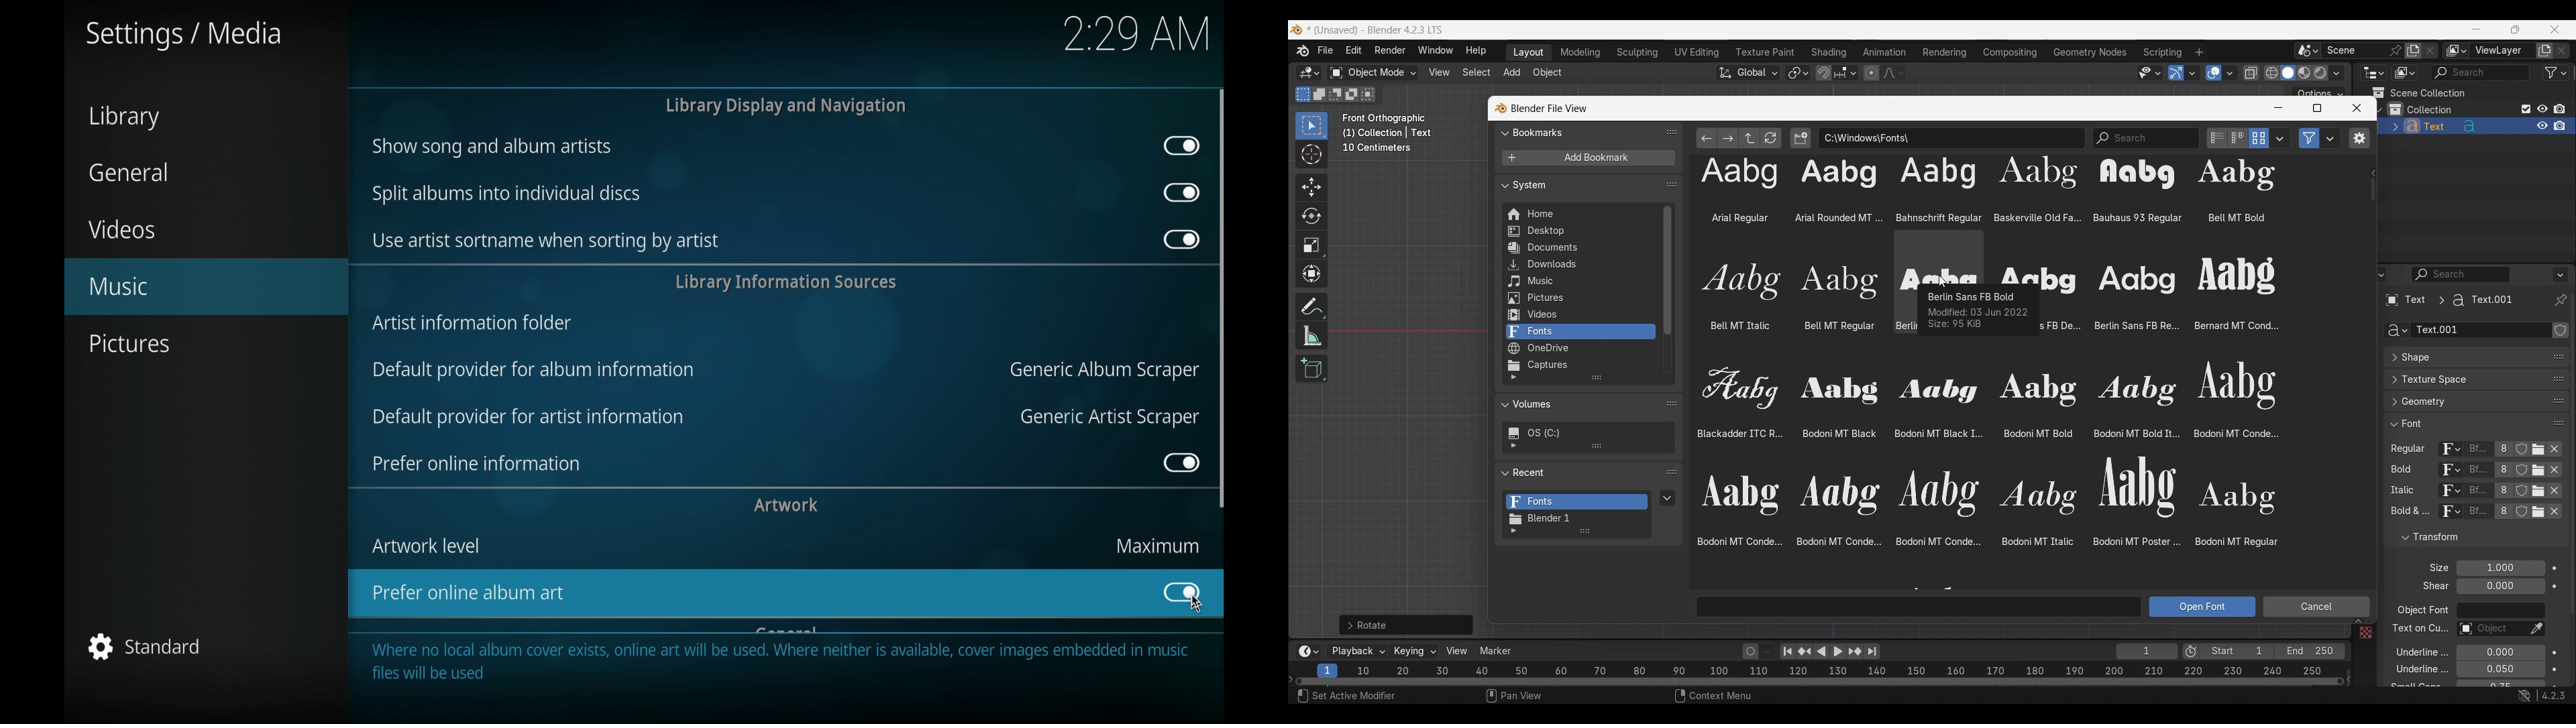 This screenshot has height=728, width=2576. Describe the element at coordinates (2445, 471) in the screenshot. I see `Browse ID data` at that location.